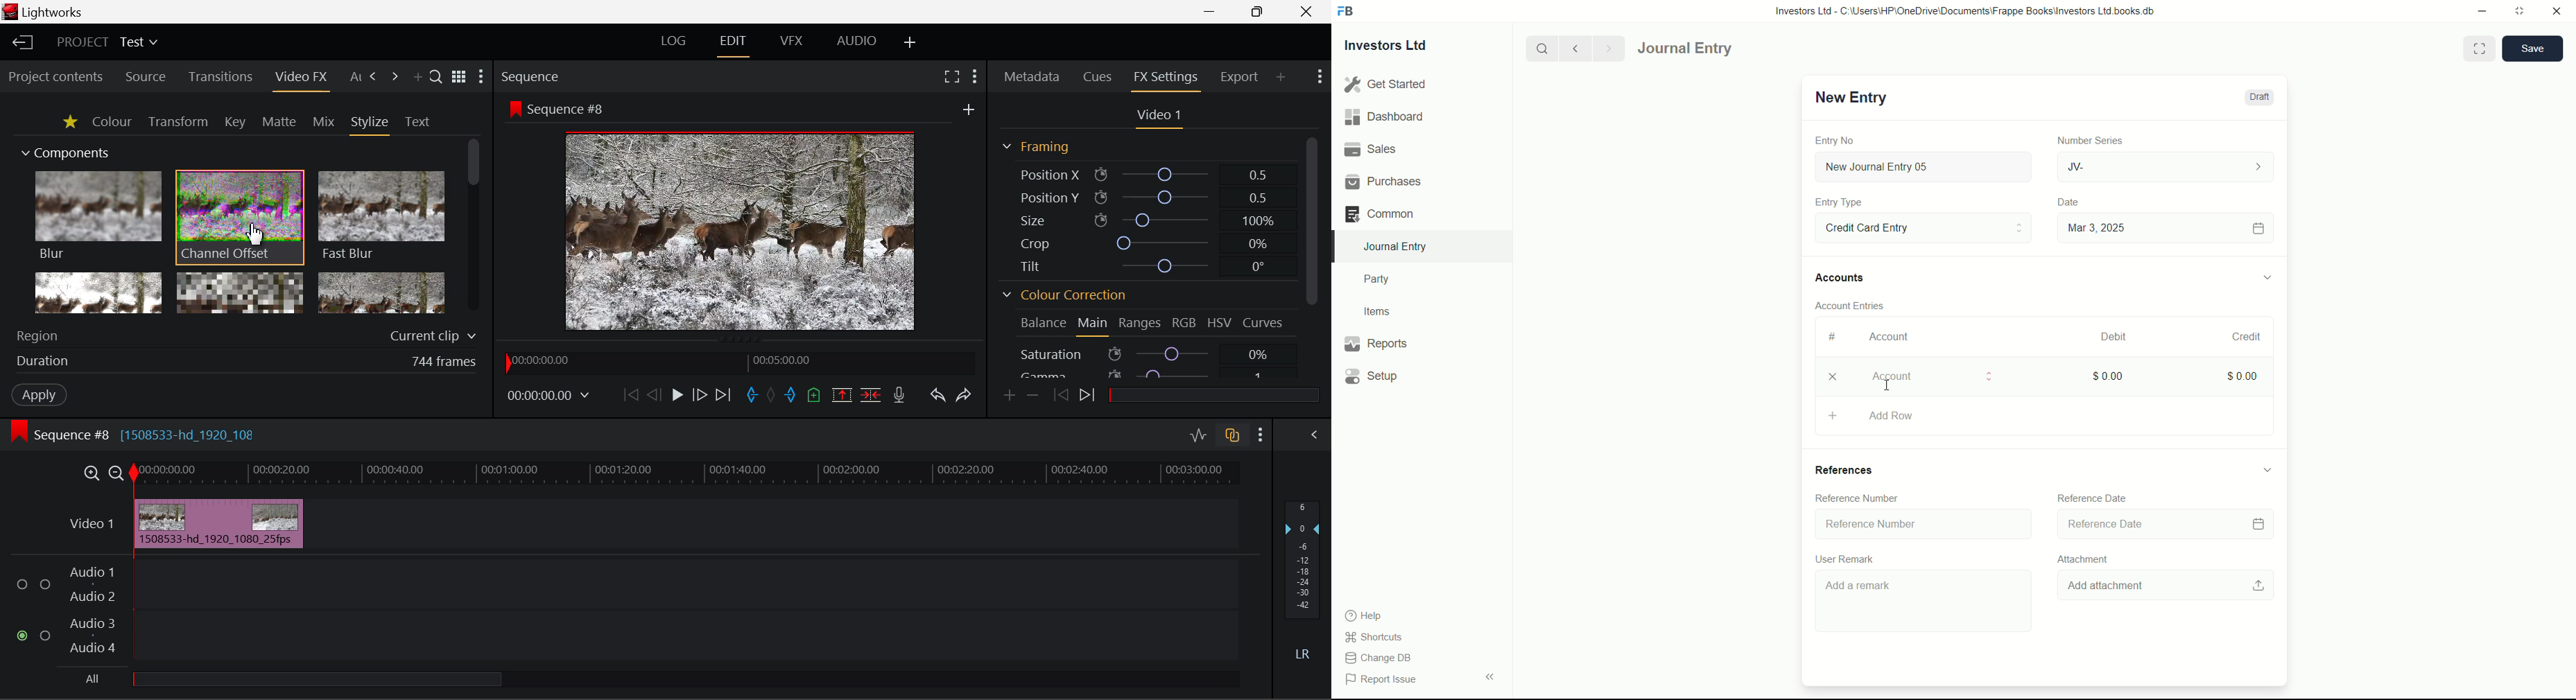  I want to click on Investors Ltd - C:\Users\HP\OneDrive\Documents\Frappe Books\Investors Ltd books.db, so click(1967, 10).